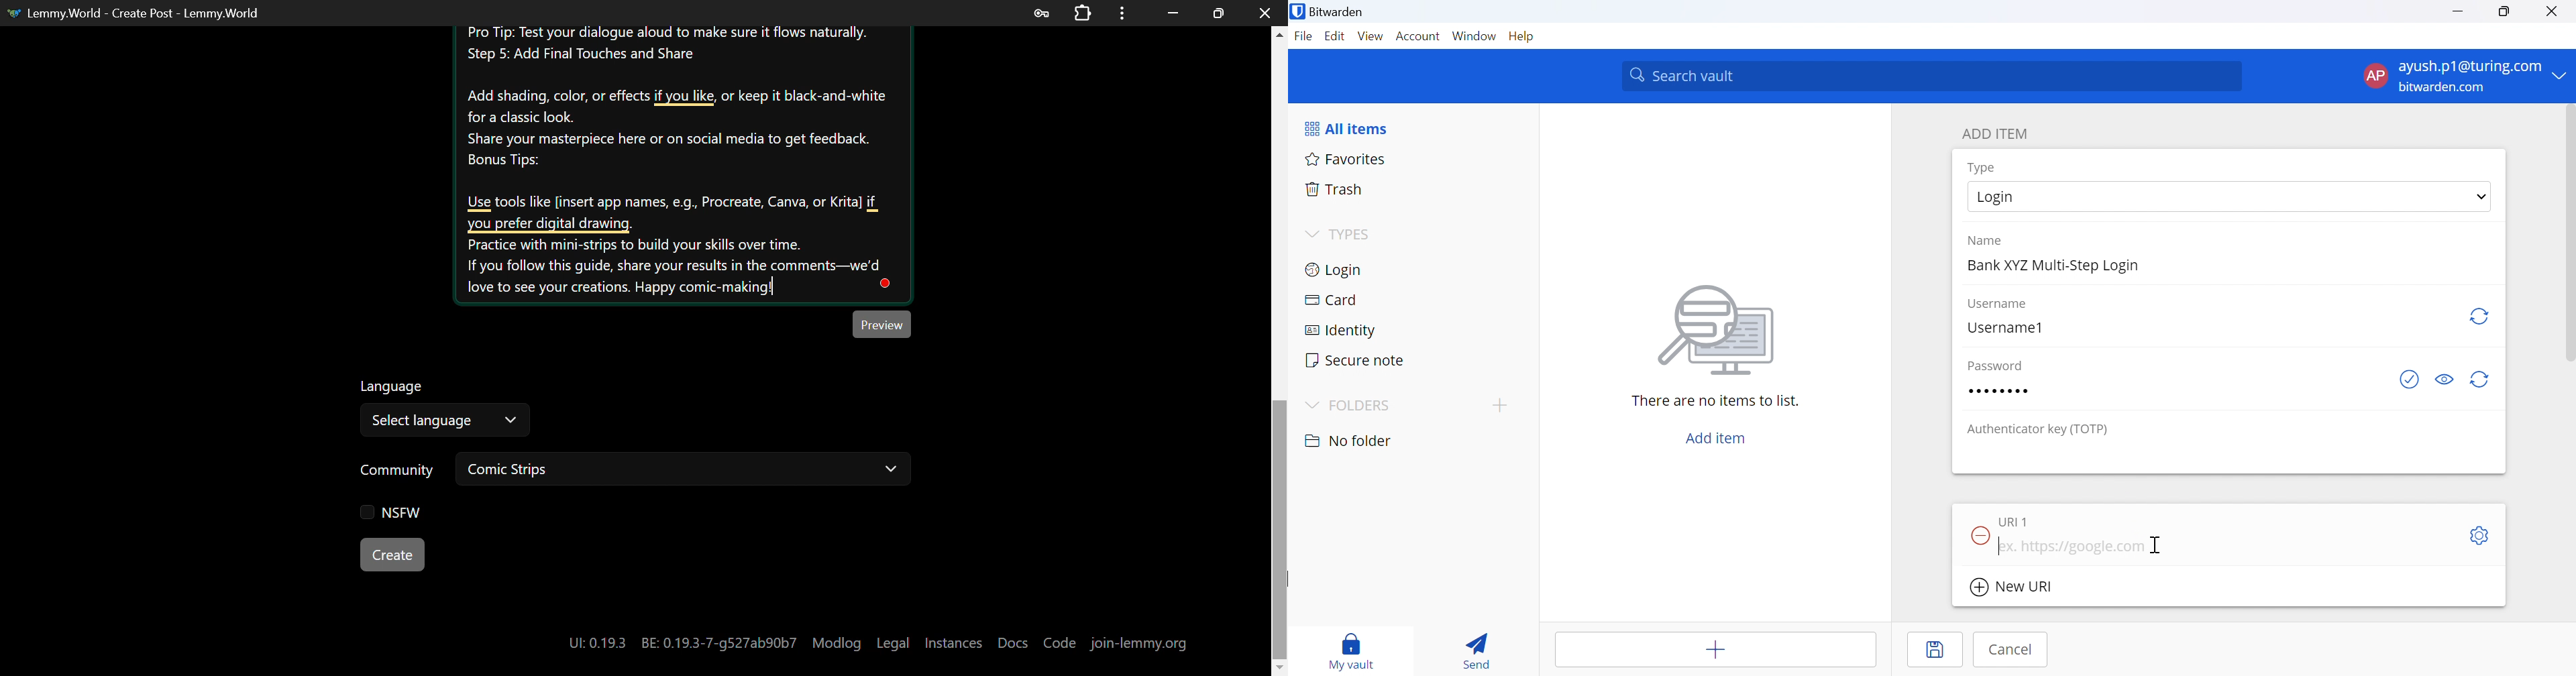 The image size is (2576, 700). What do you see at coordinates (882, 324) in the screenshot?
I see `Preview` at bounding box center [882, 324].